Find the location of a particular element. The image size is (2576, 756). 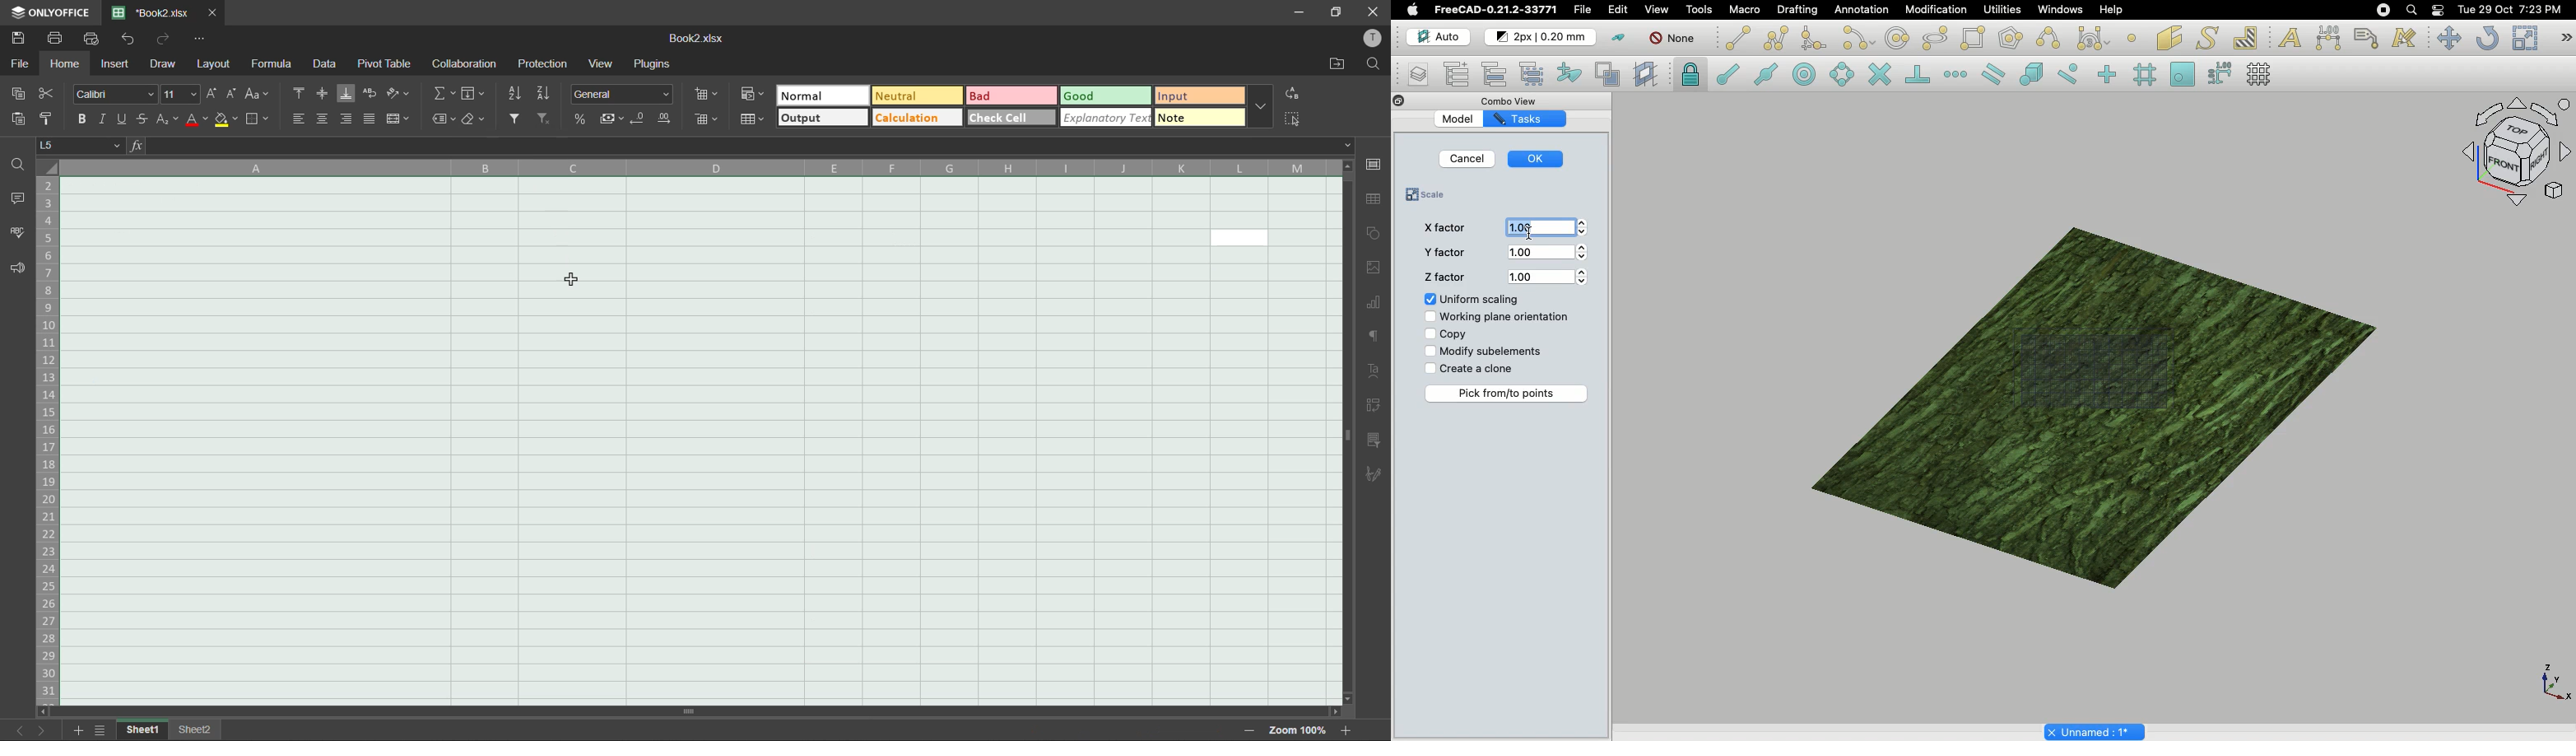

Dimension is located at coordinates (2327, 37).